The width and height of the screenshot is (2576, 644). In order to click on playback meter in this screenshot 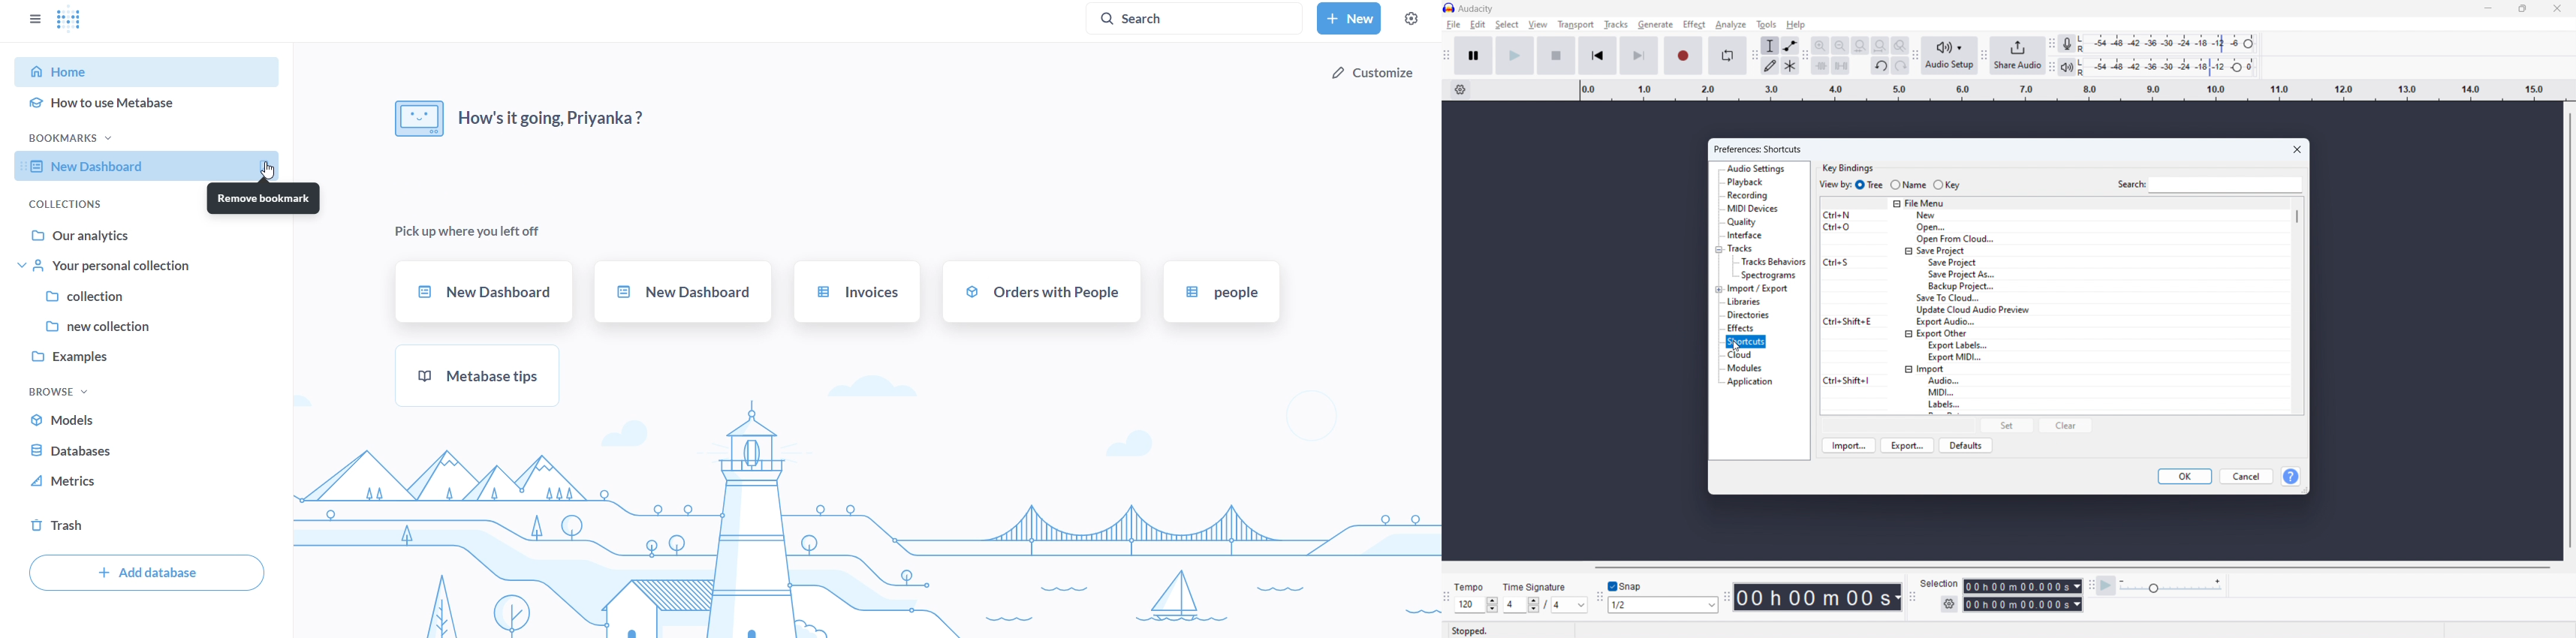, I will do `click(2068, 66)`.